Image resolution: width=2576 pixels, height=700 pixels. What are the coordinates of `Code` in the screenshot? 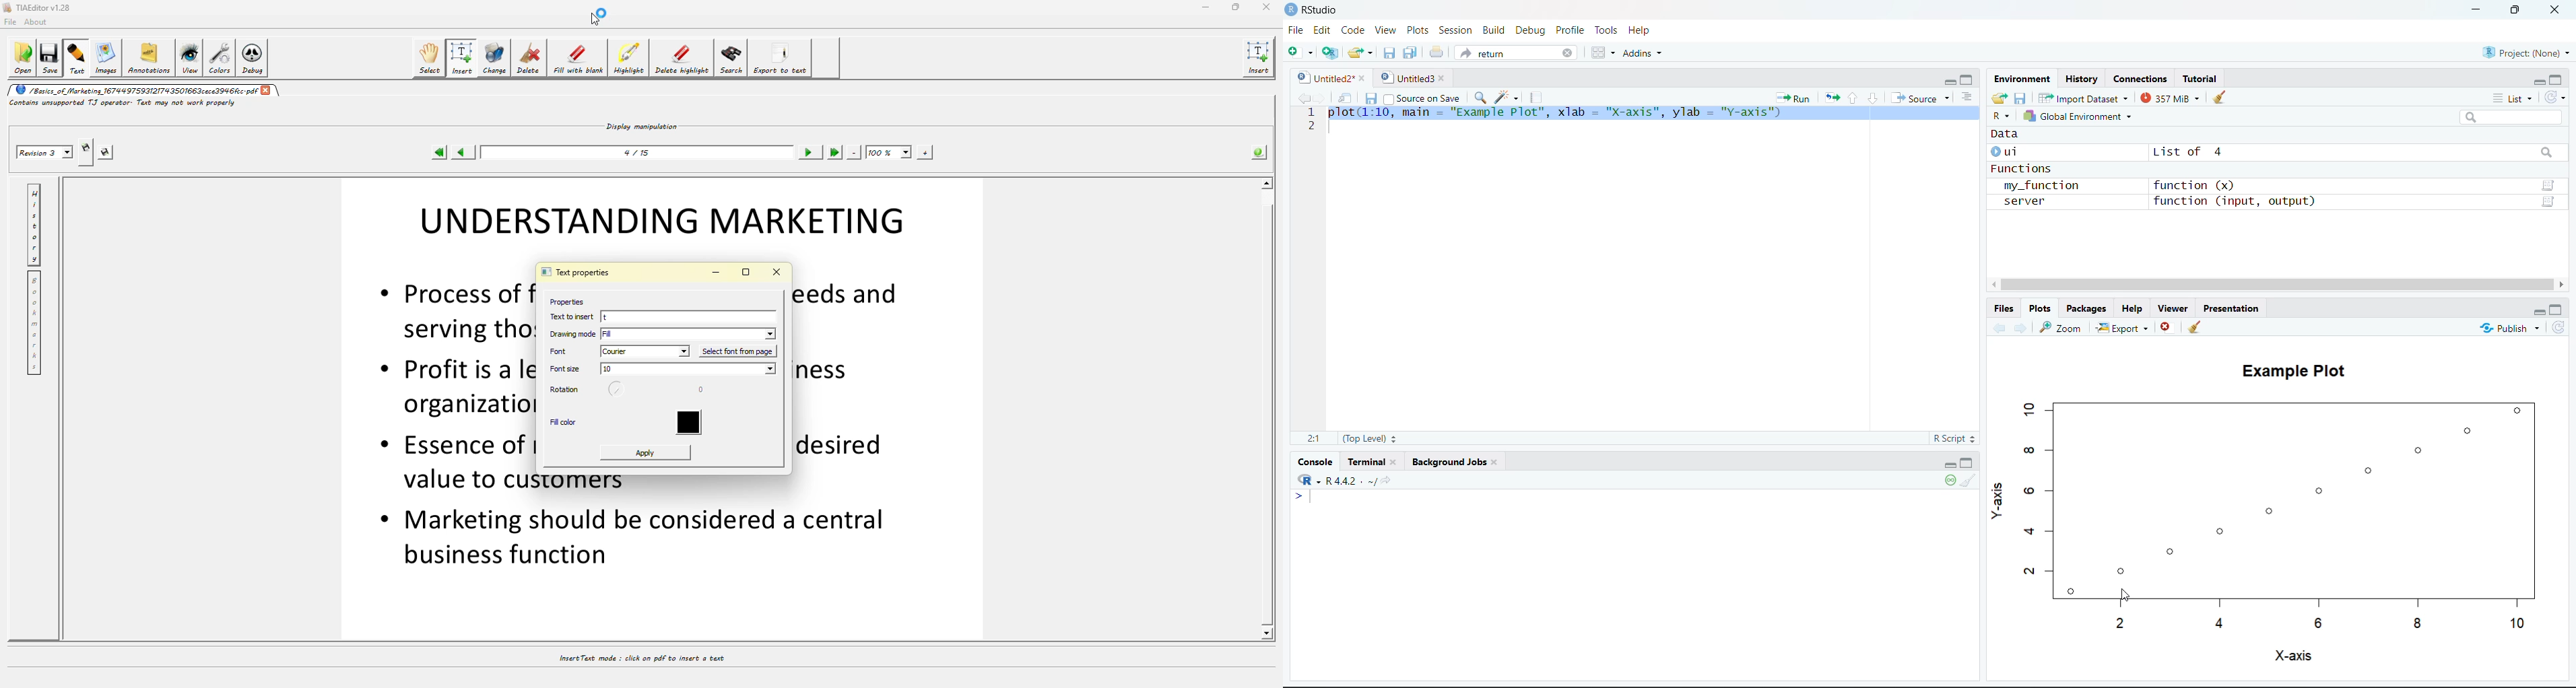 It's located at (1351, 30).